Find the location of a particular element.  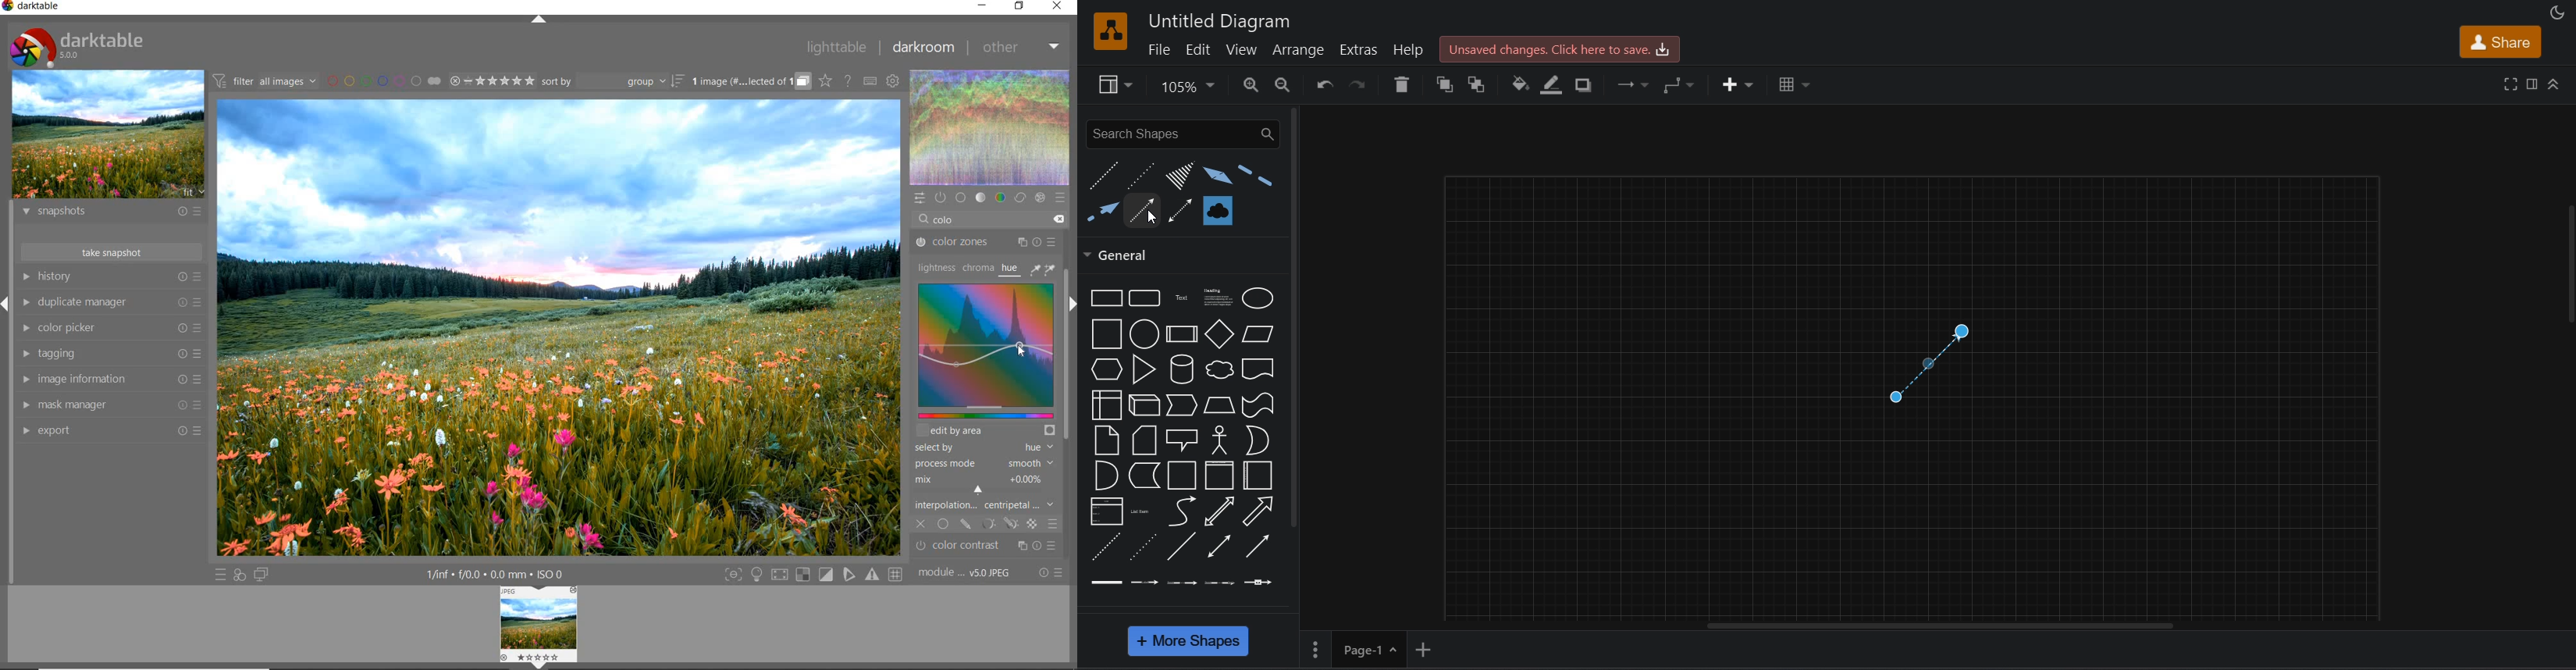

snapshots is located at coordinates (109, 214).